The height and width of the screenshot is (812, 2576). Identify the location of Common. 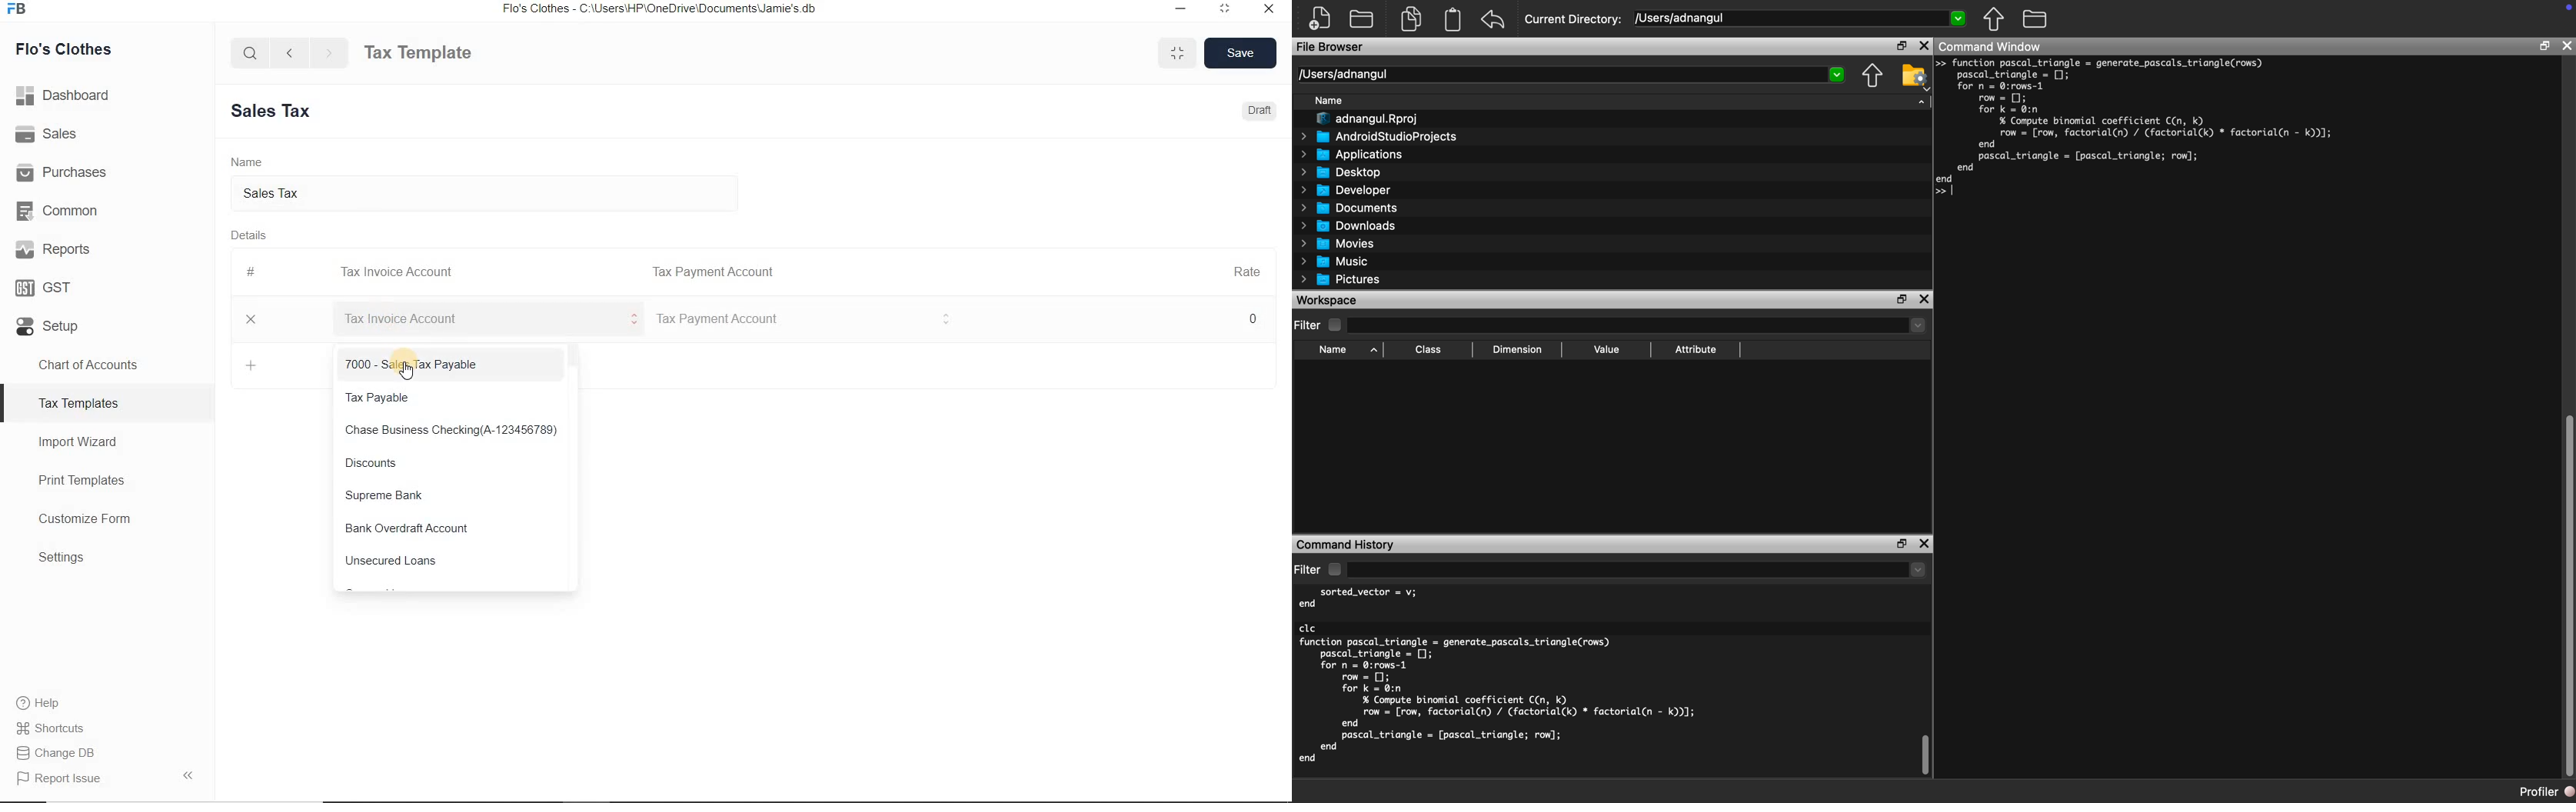
(107, 208).